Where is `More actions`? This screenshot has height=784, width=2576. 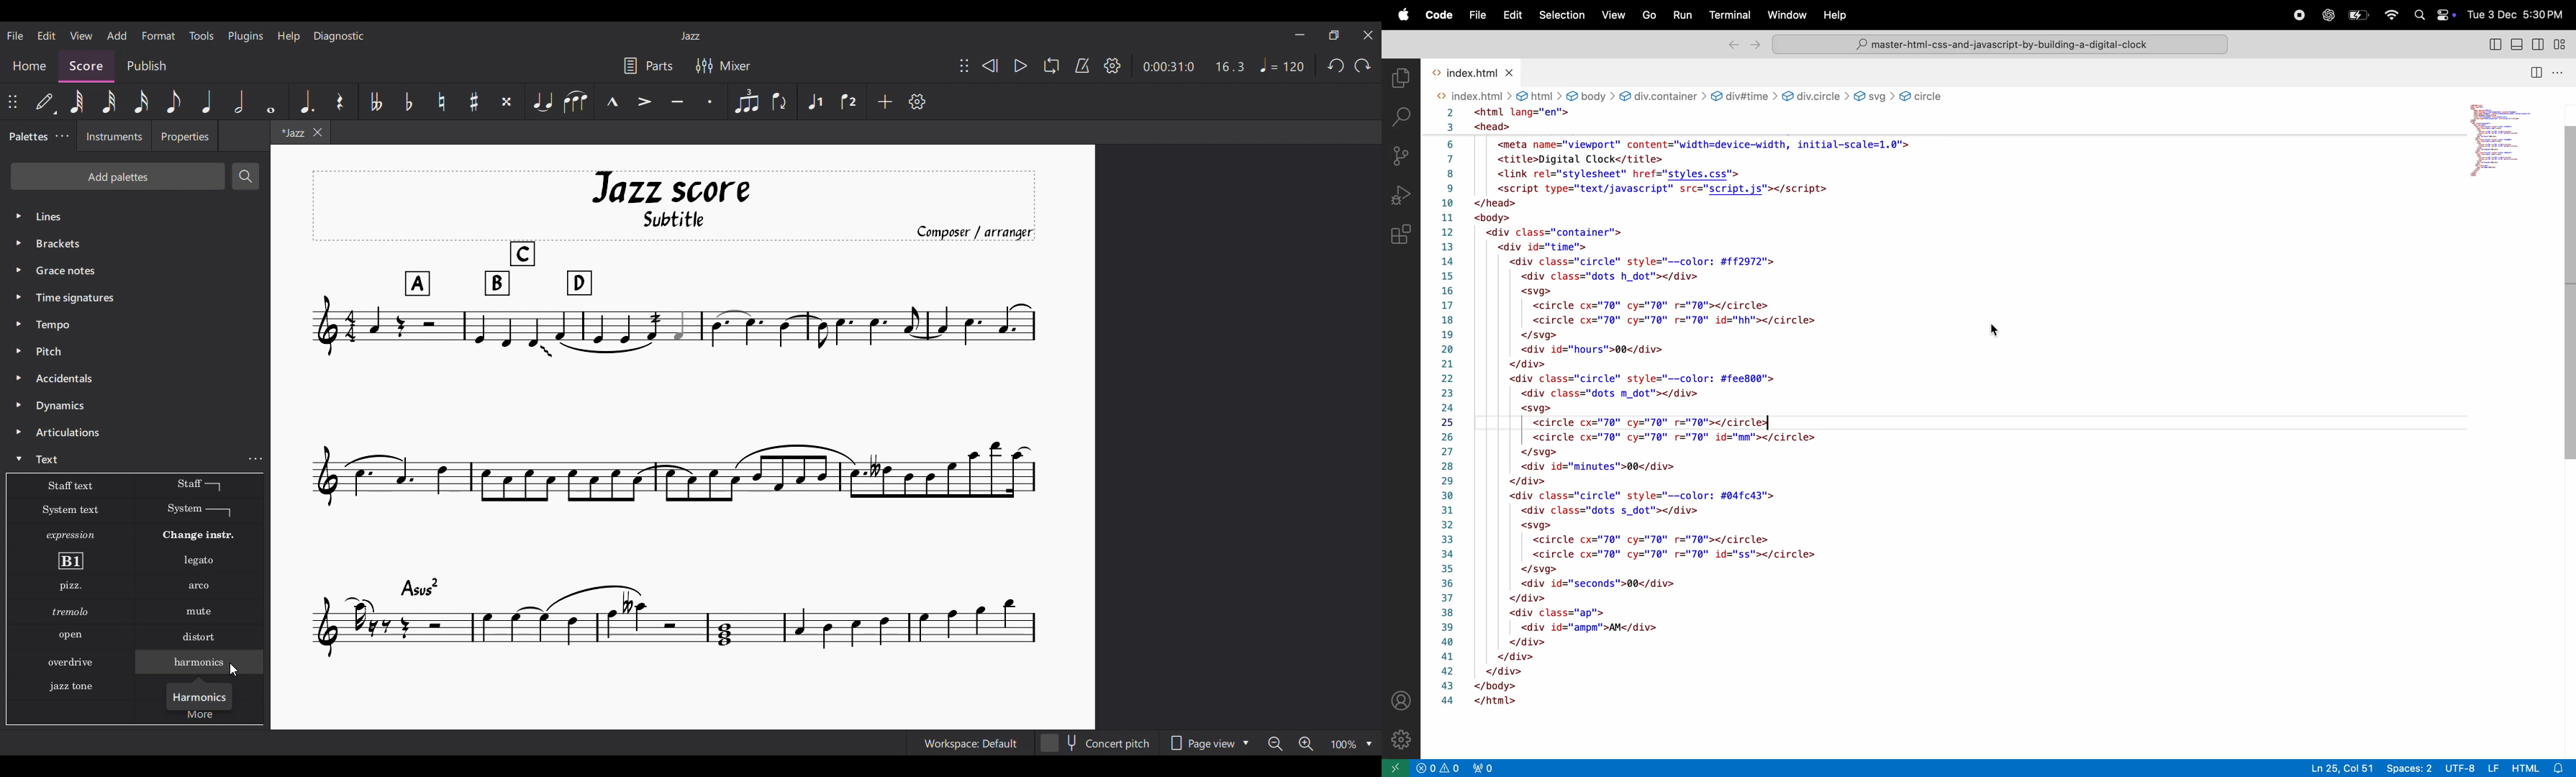 More actions is located at coordinates (2564, 72).